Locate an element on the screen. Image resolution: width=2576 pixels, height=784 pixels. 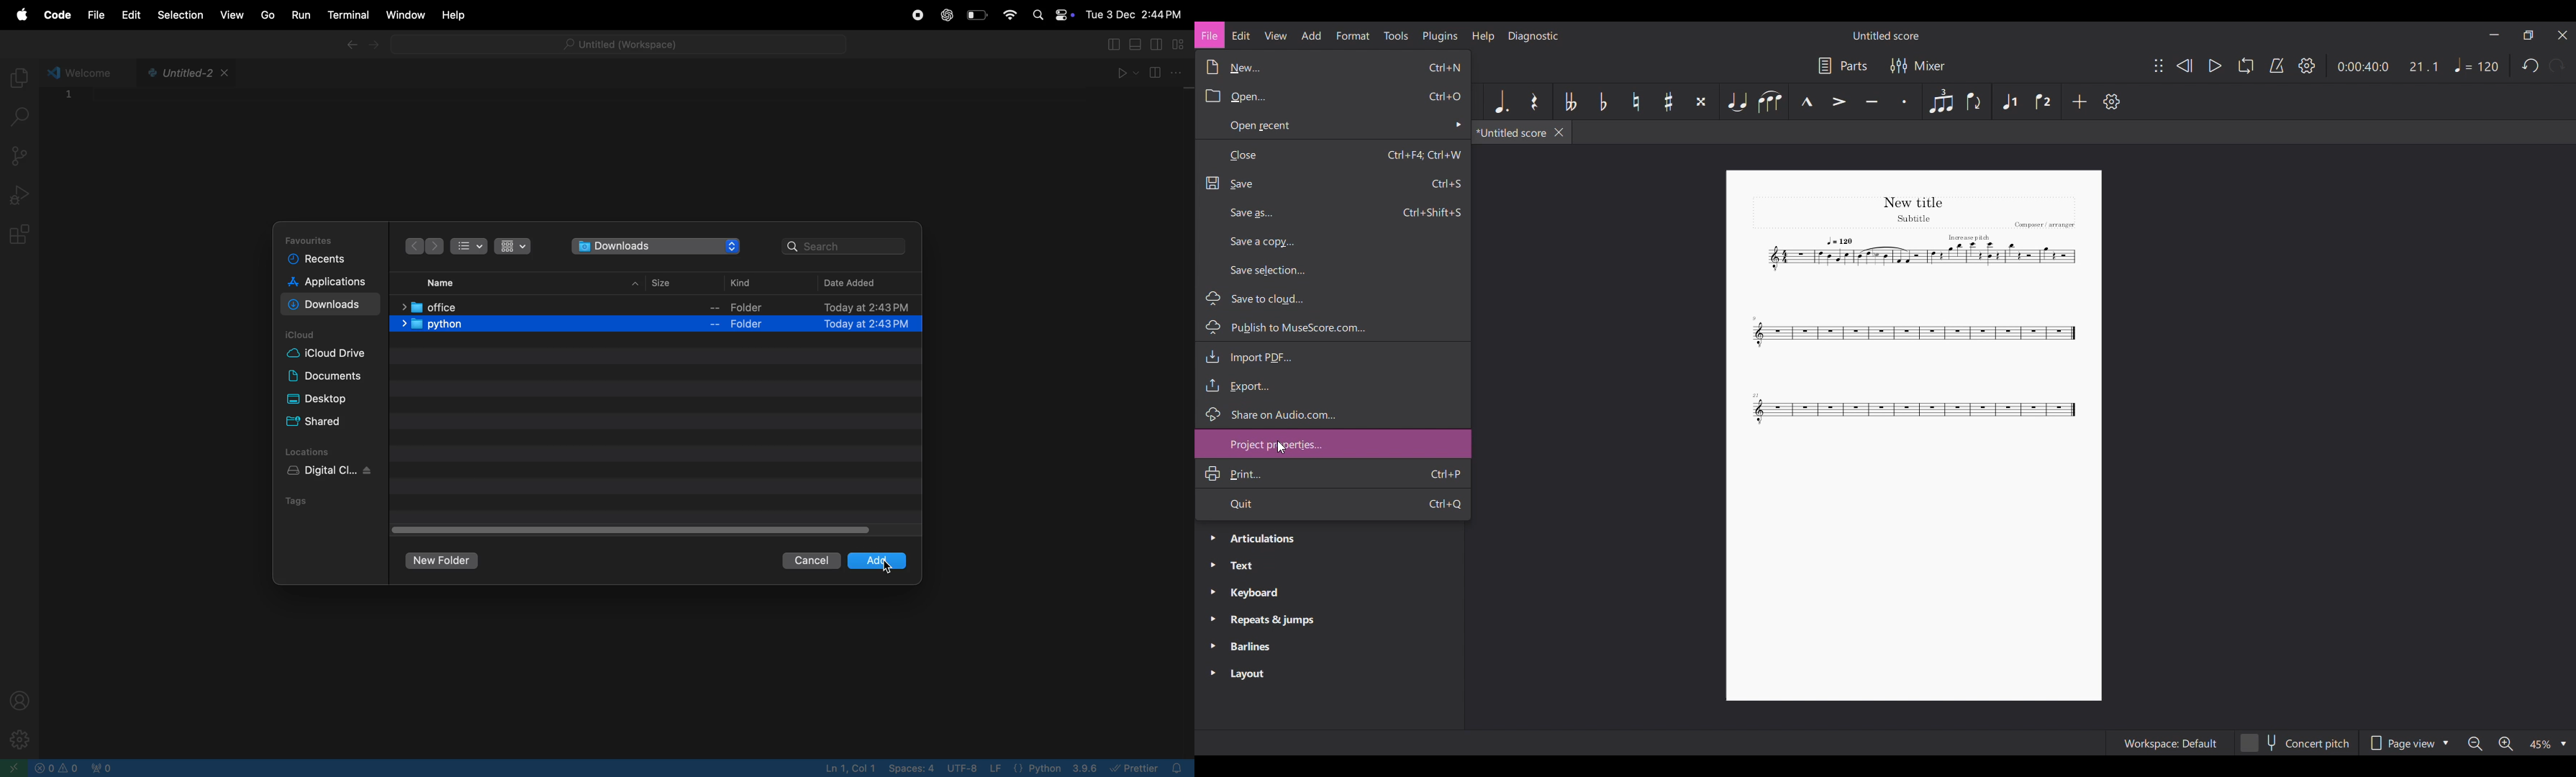
Slur is located at coordinates (1771, 101).